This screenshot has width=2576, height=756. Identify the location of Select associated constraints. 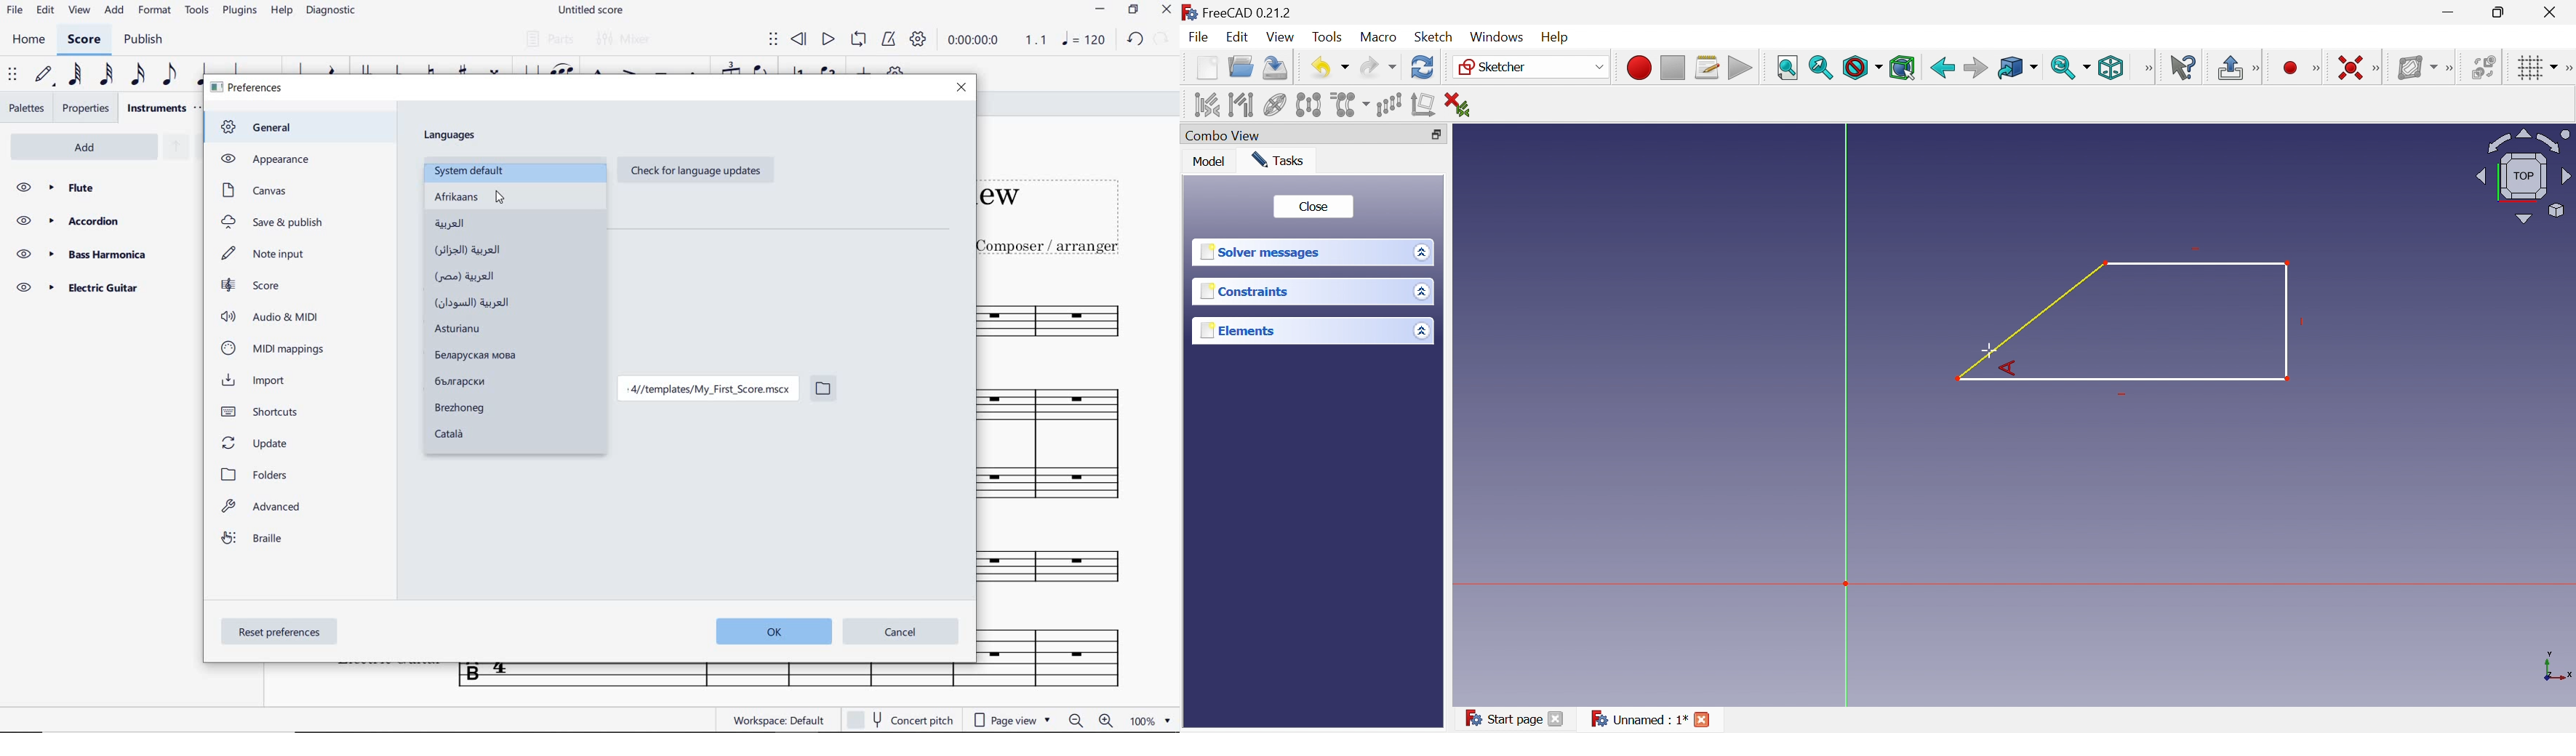
(1201, 104).